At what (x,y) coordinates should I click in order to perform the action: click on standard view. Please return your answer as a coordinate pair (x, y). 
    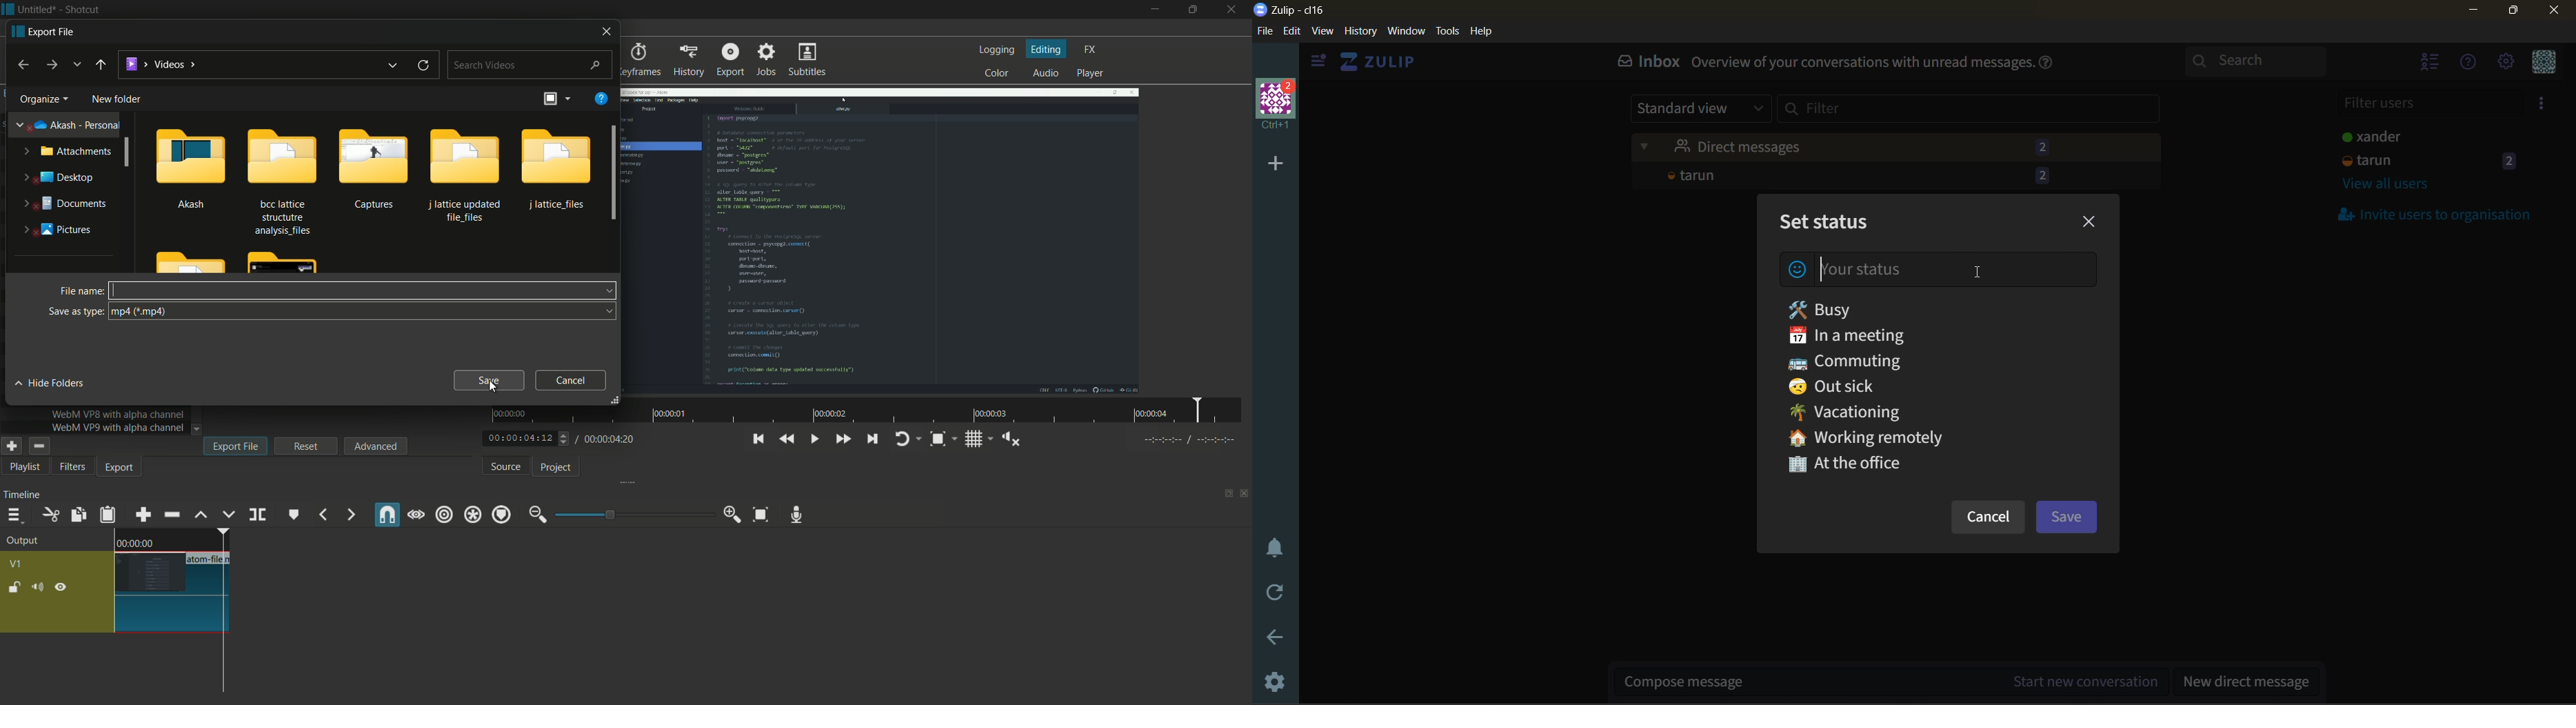
    Looking at the image, I should click on (1698, 109).